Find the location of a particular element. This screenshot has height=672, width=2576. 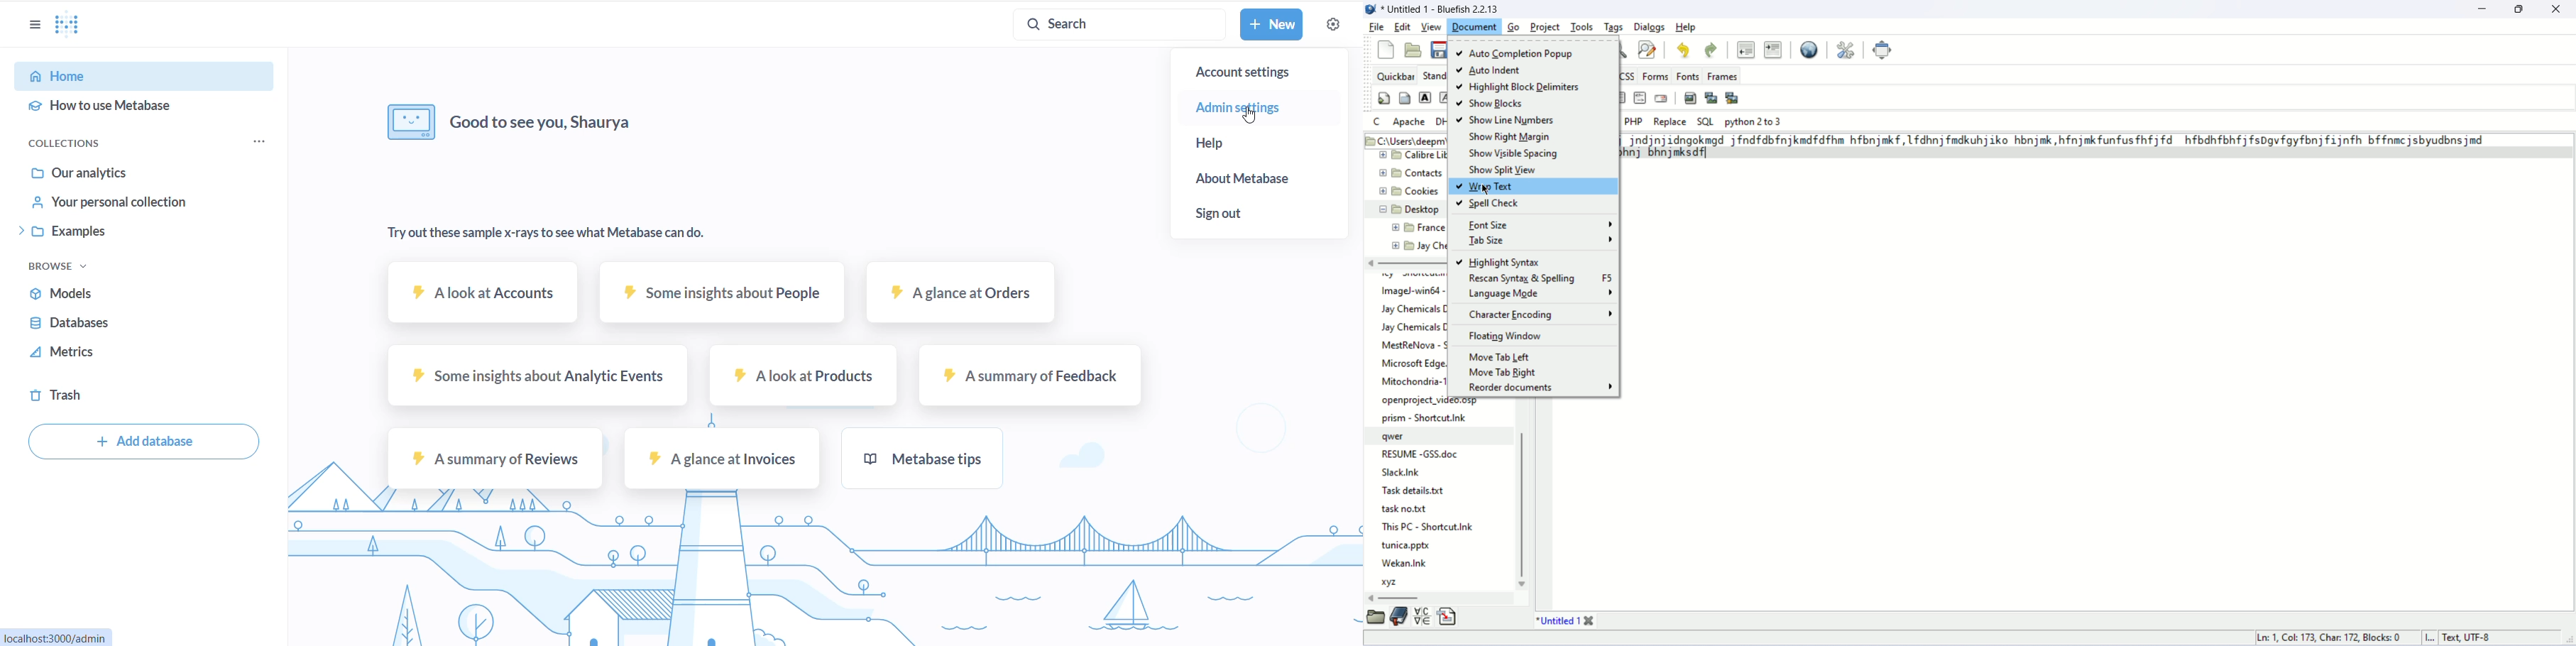

frames is located at coordinates (1723, 77).